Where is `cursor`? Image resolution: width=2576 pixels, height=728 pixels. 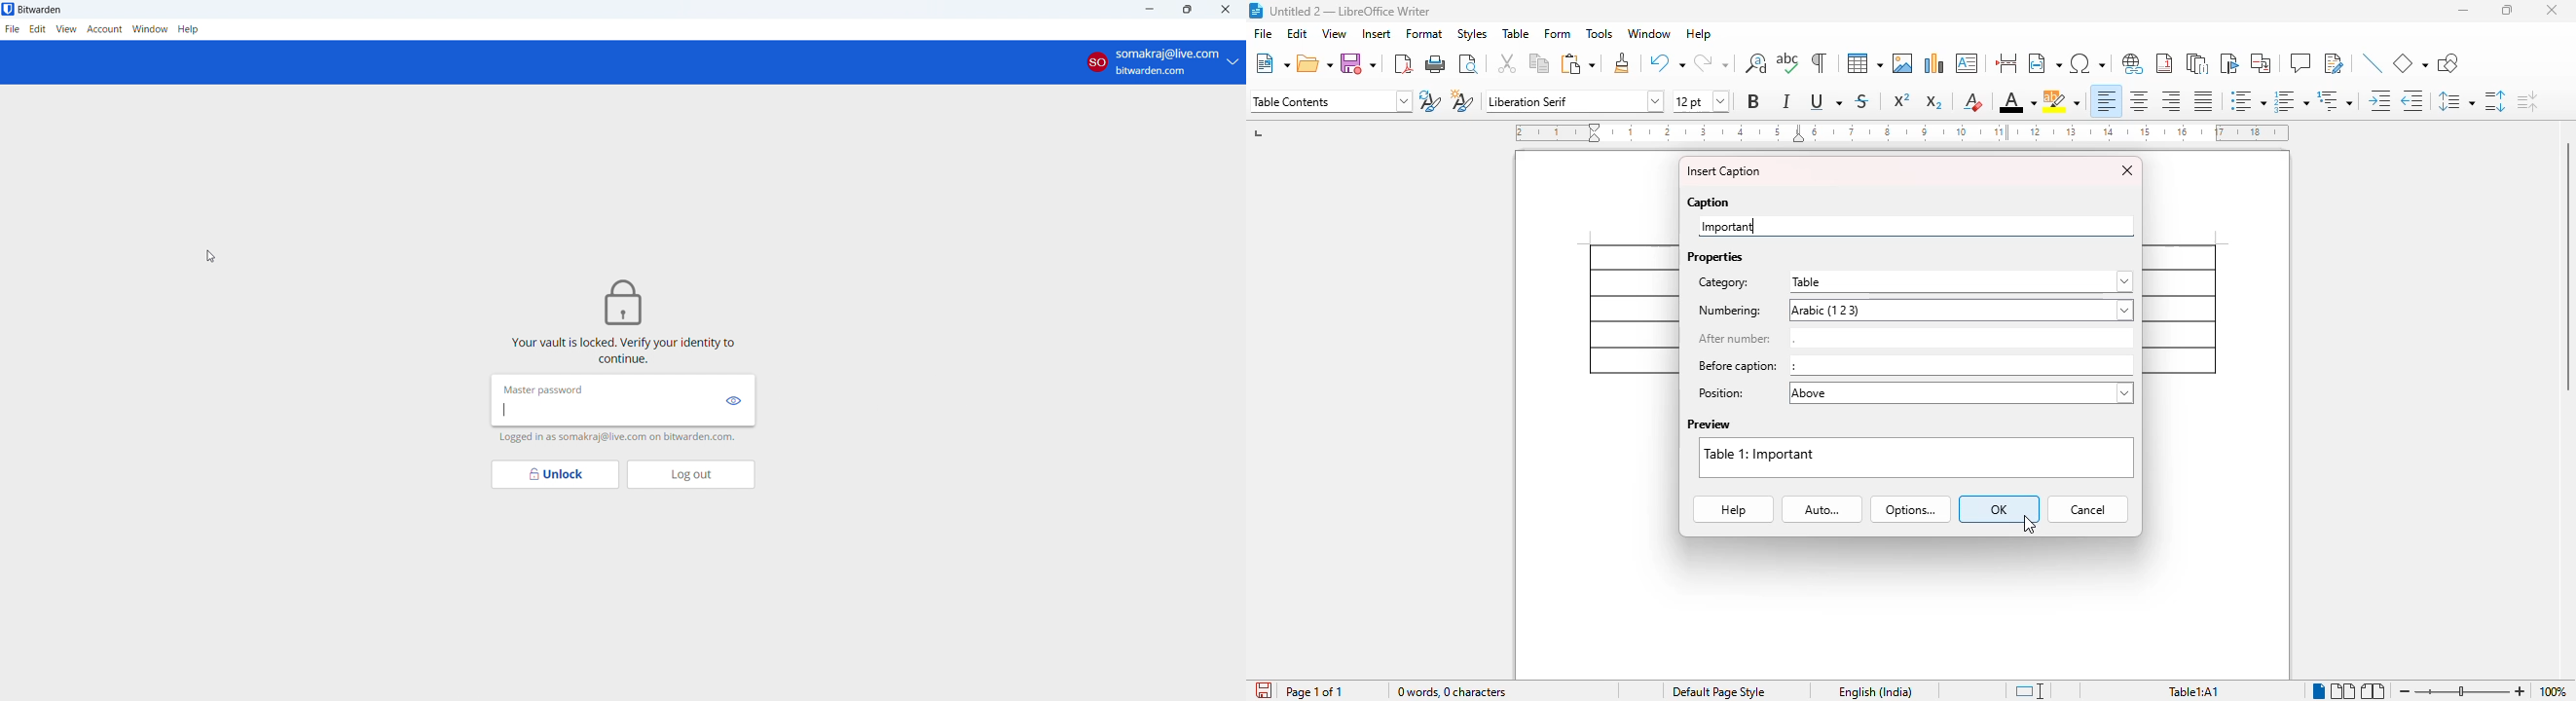
cursor is located at coordinates (201, 256).